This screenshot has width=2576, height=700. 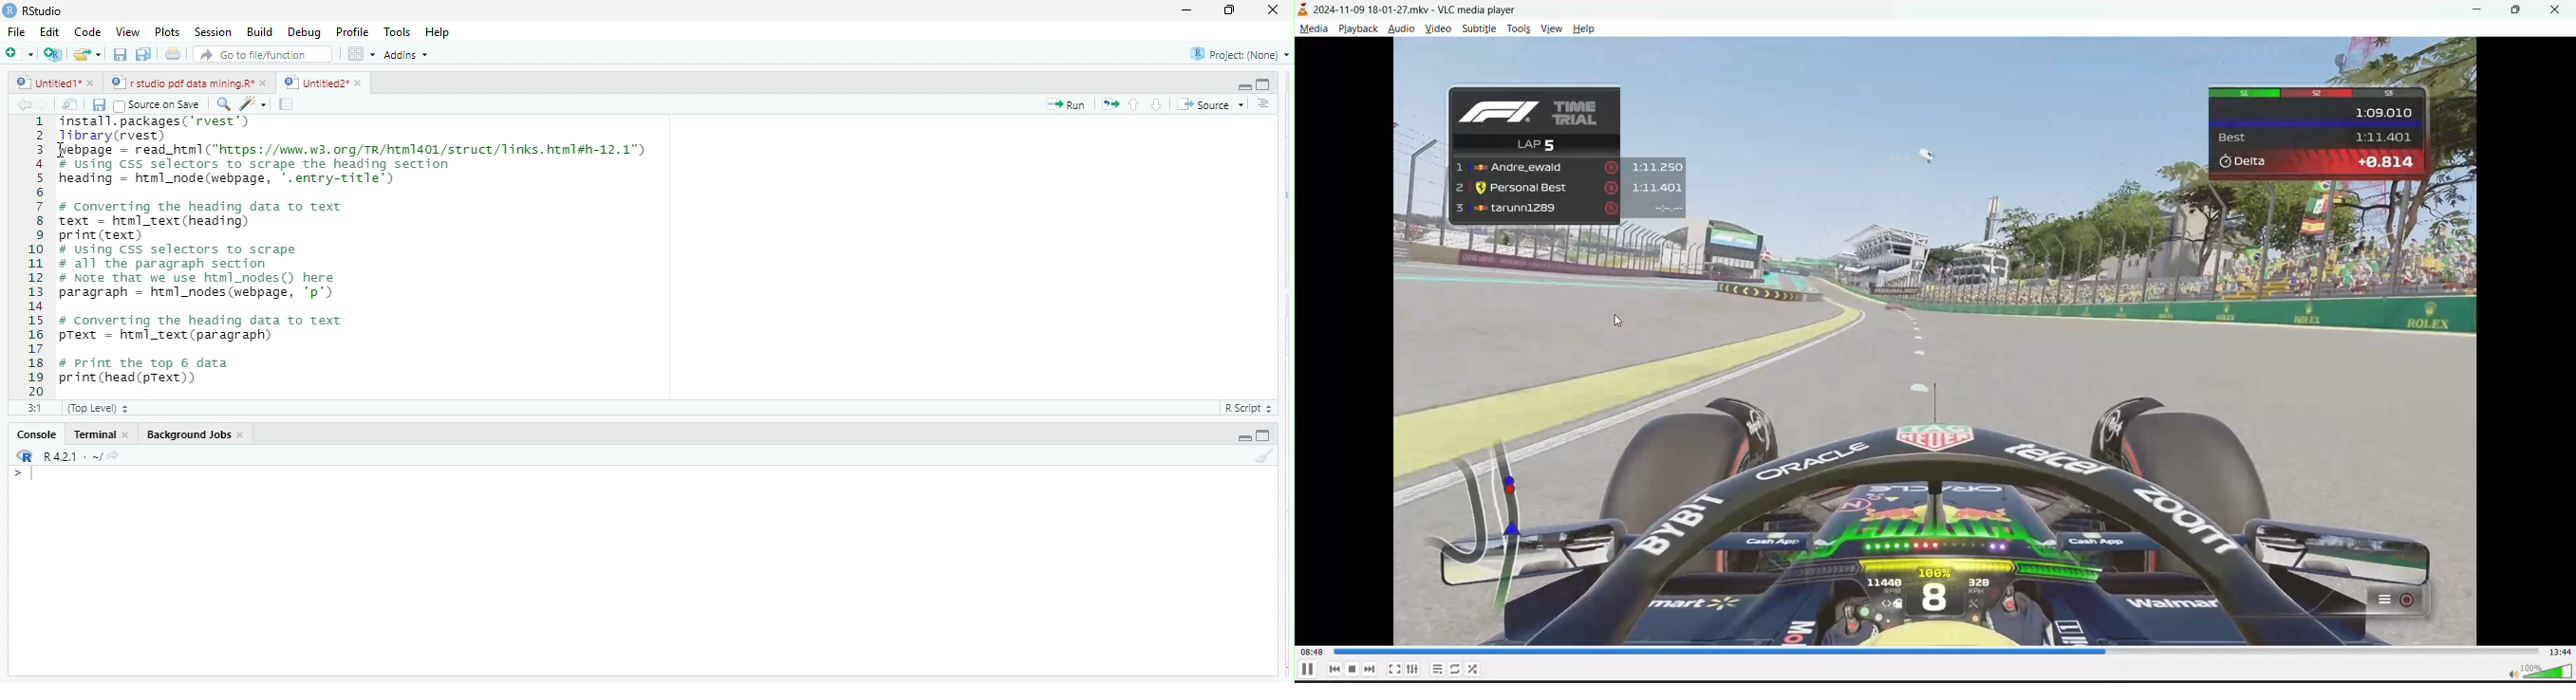 I want to click on RStudio, so click(x=48, y=9).